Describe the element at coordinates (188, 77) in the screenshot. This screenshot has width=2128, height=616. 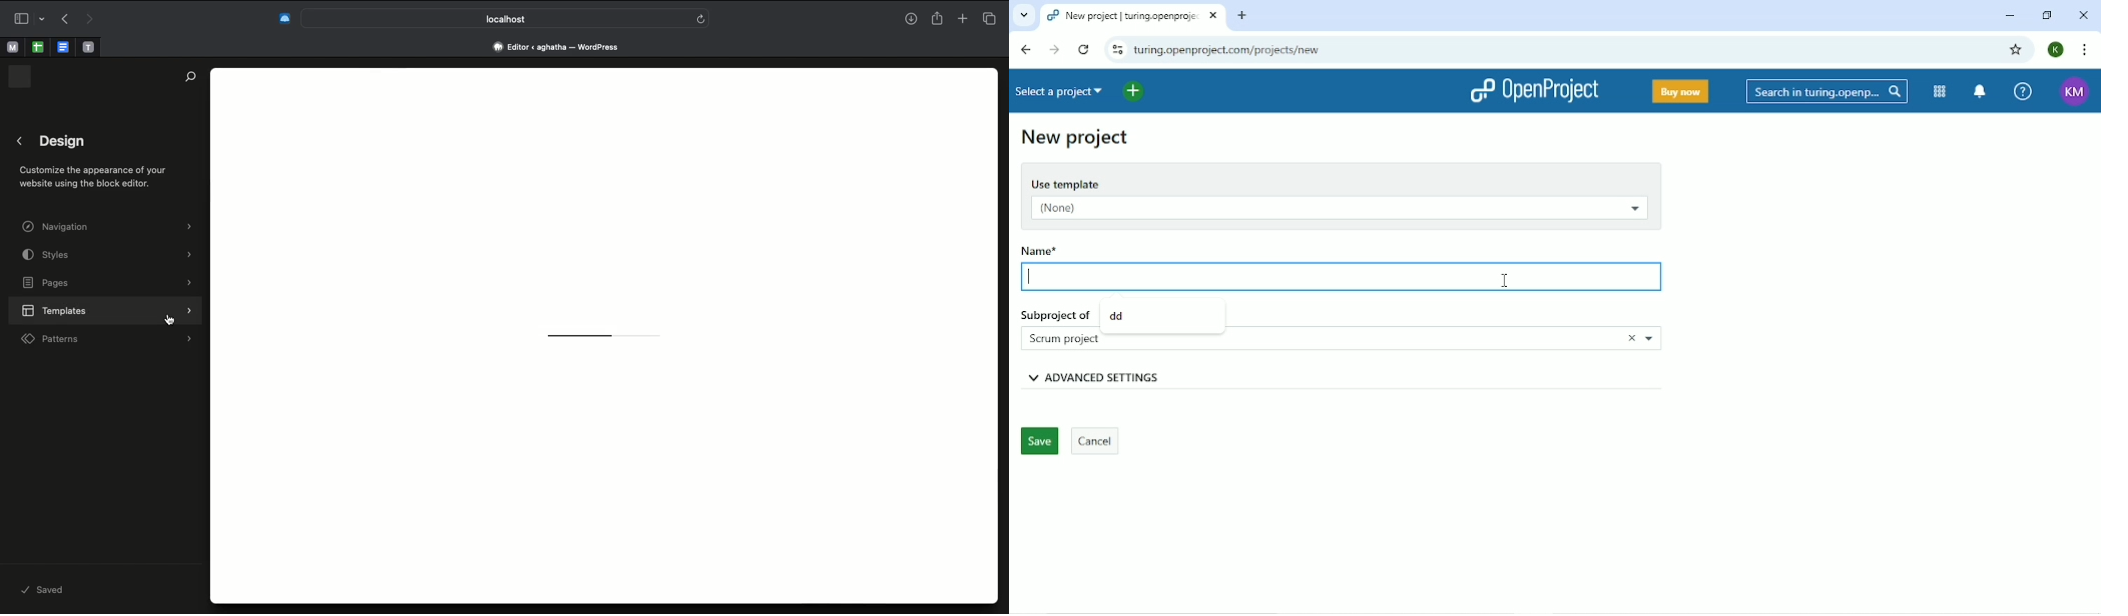
I see `Search` at that location.